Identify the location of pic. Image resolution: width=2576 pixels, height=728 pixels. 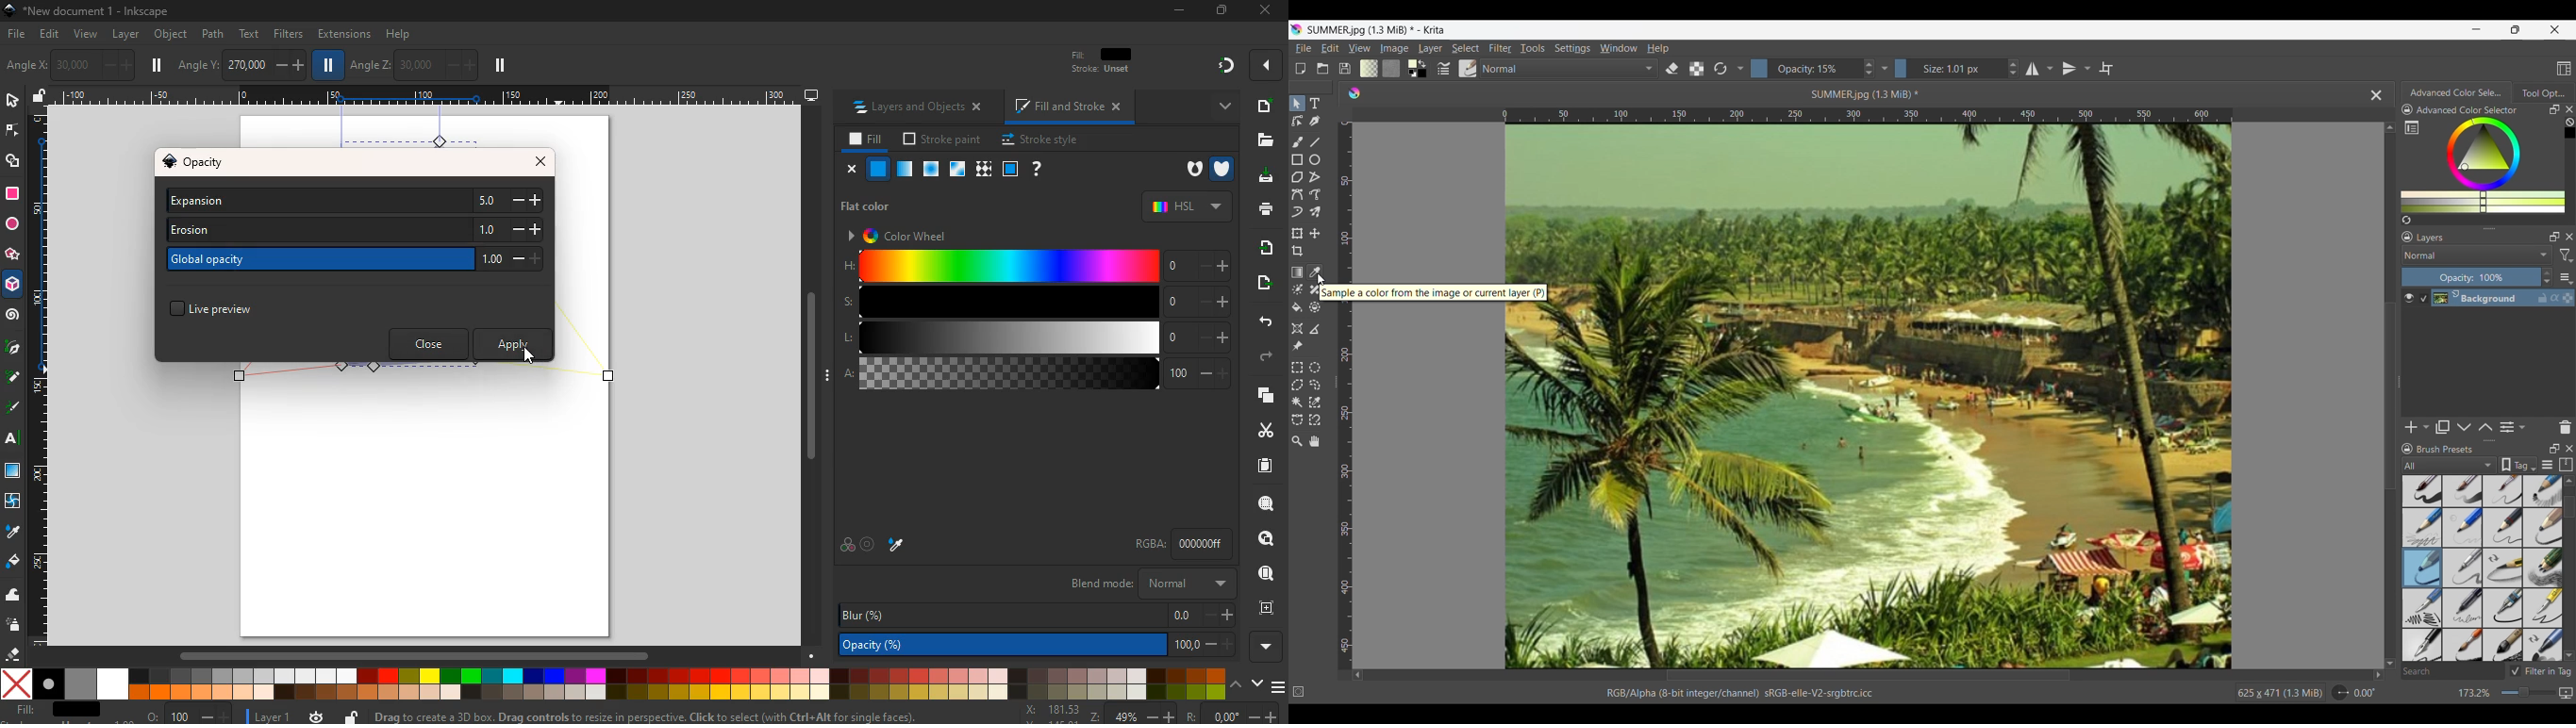
(12, 349).